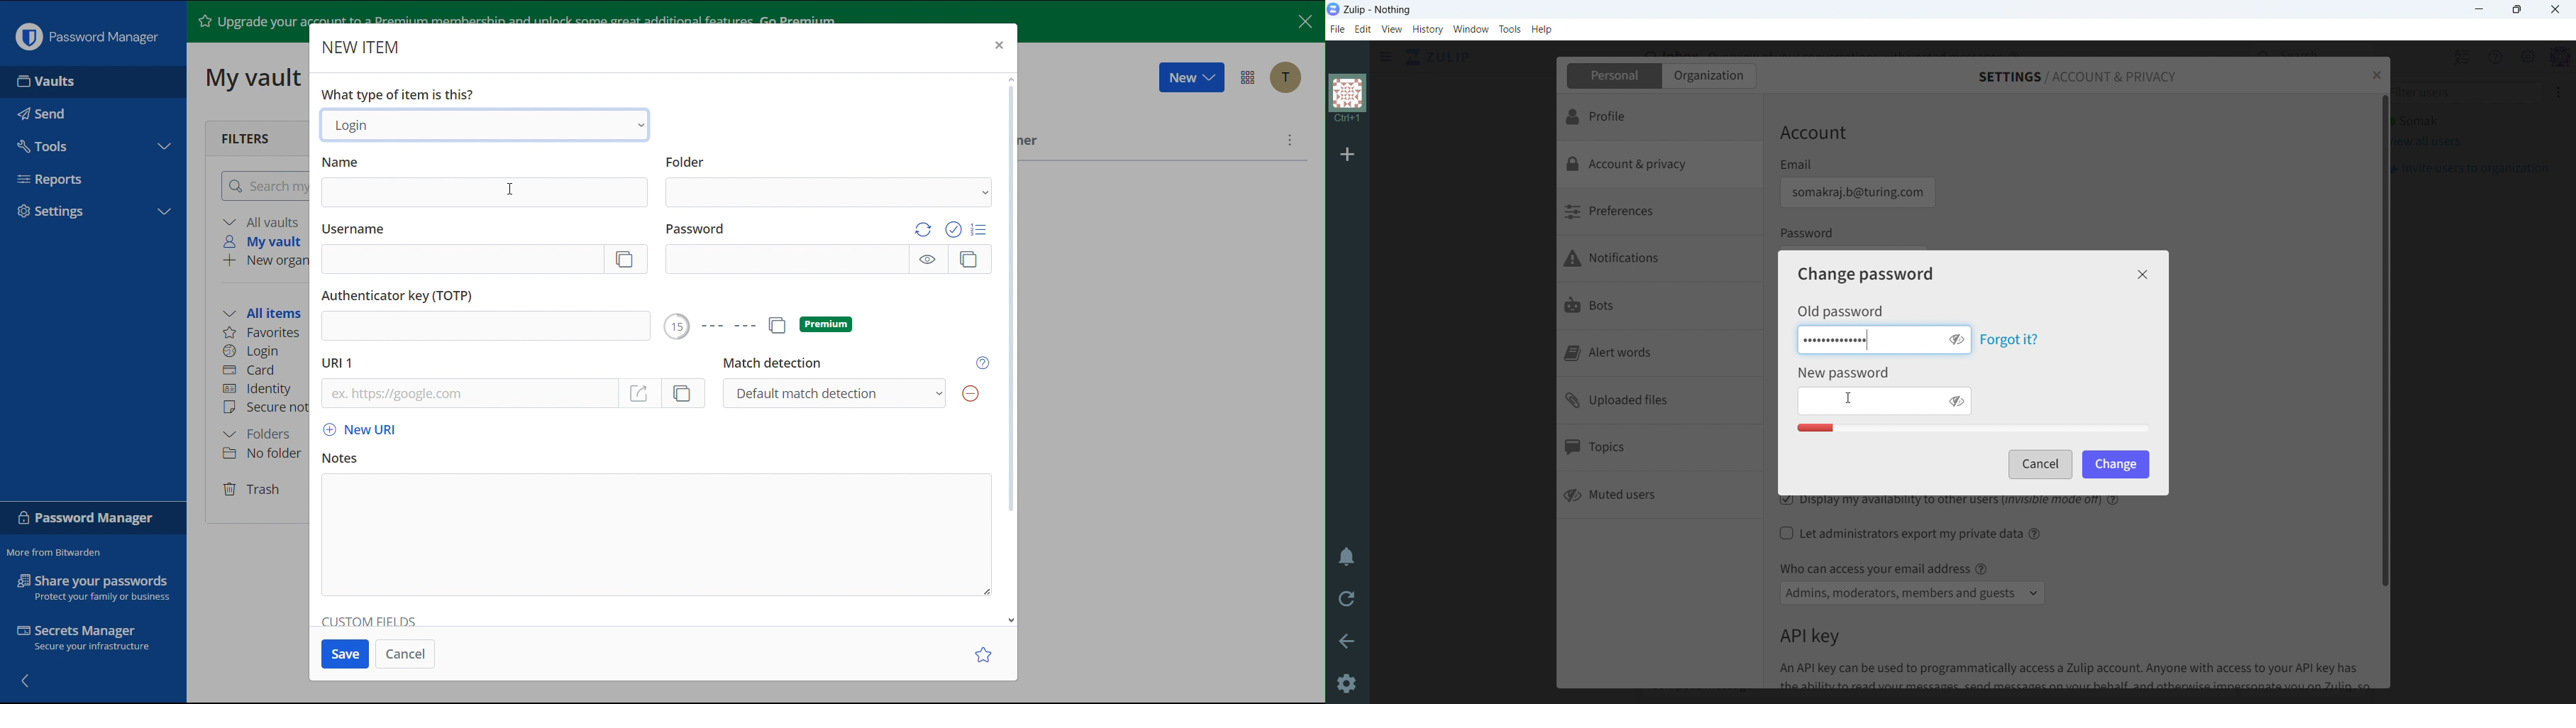 The width and height of the screenshot is (2576, 728). I want to click on Vaults, so click(92, 80).